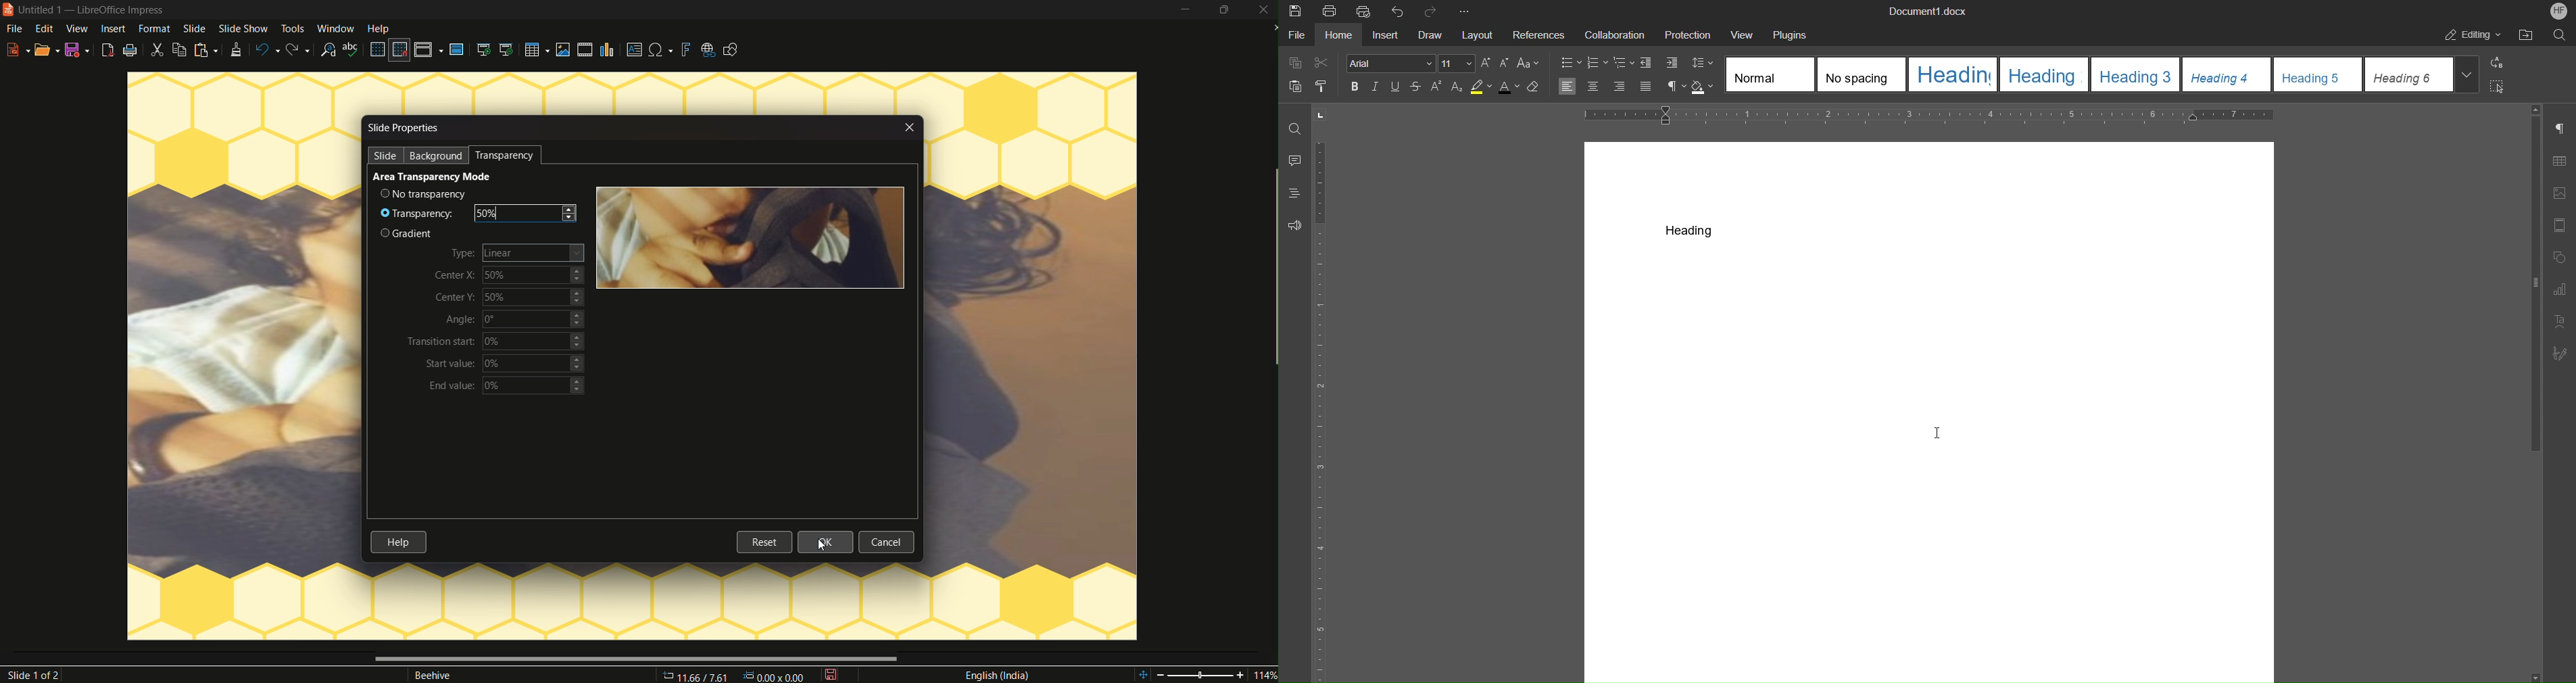 This screenshot has height=700, width=2576. I want to click on Copy Style, so click(1326, 85).